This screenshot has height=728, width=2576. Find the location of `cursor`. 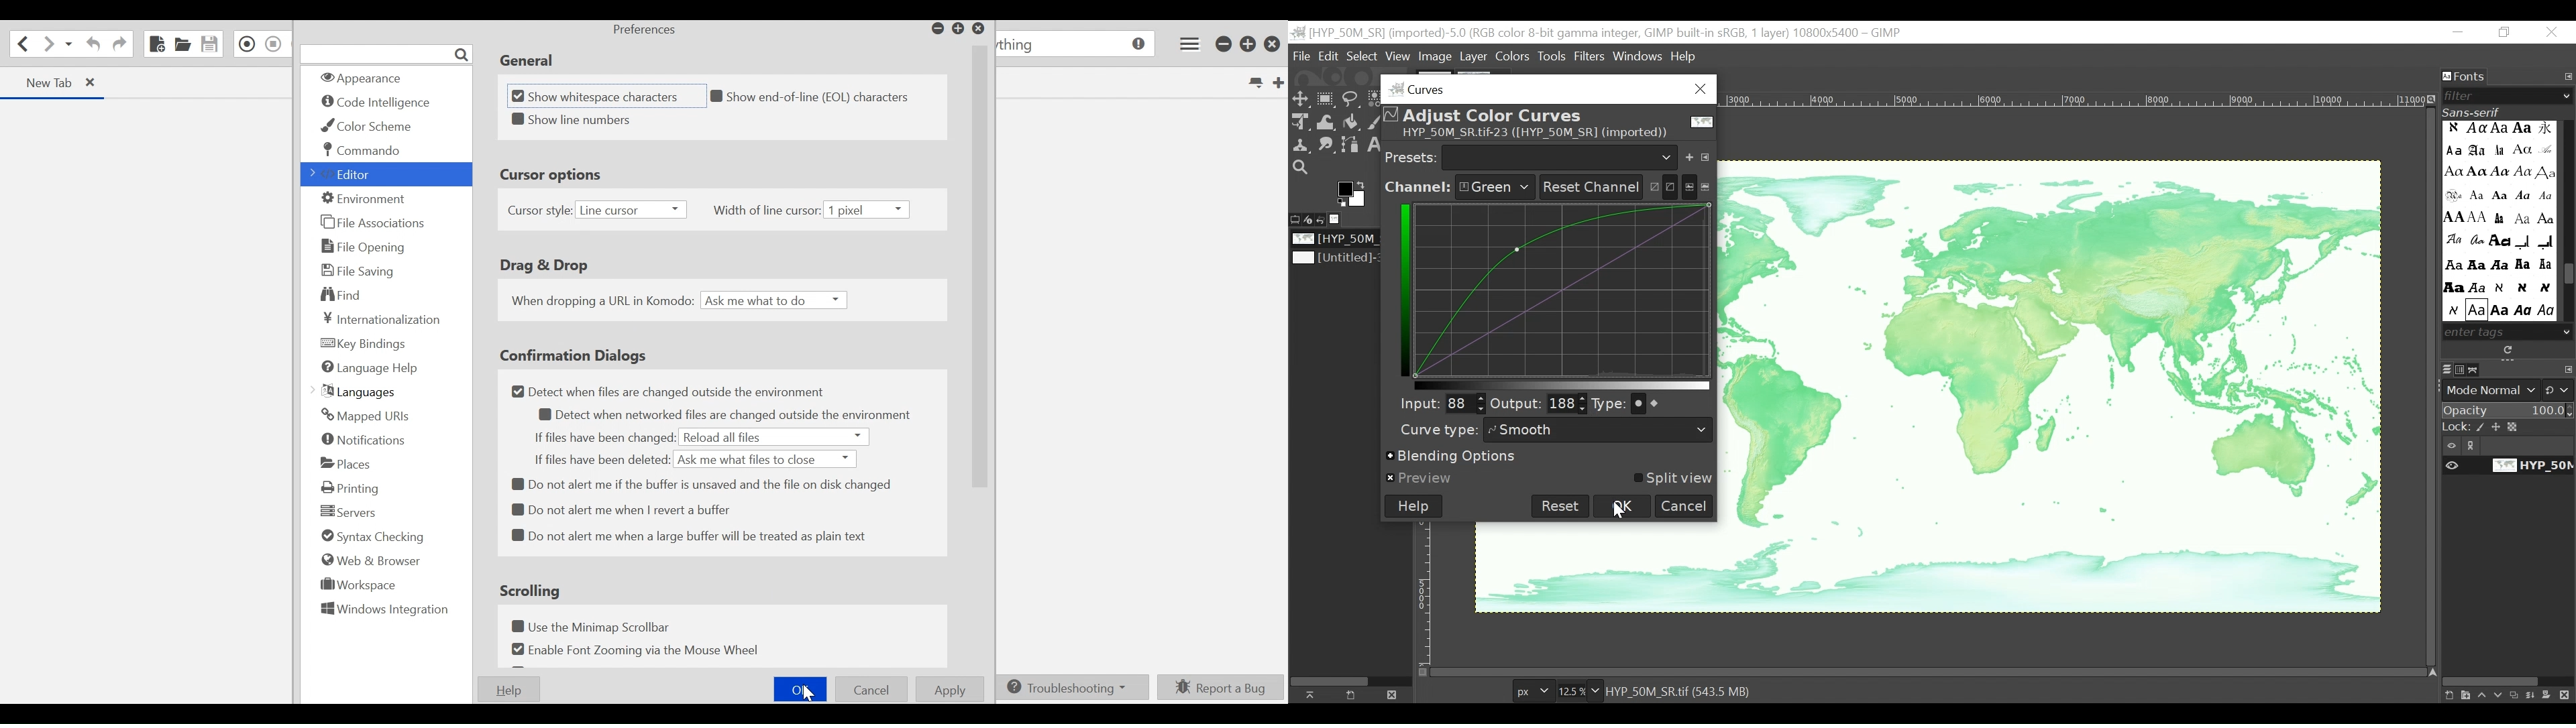

cursor is located at coordinates (808, 692).